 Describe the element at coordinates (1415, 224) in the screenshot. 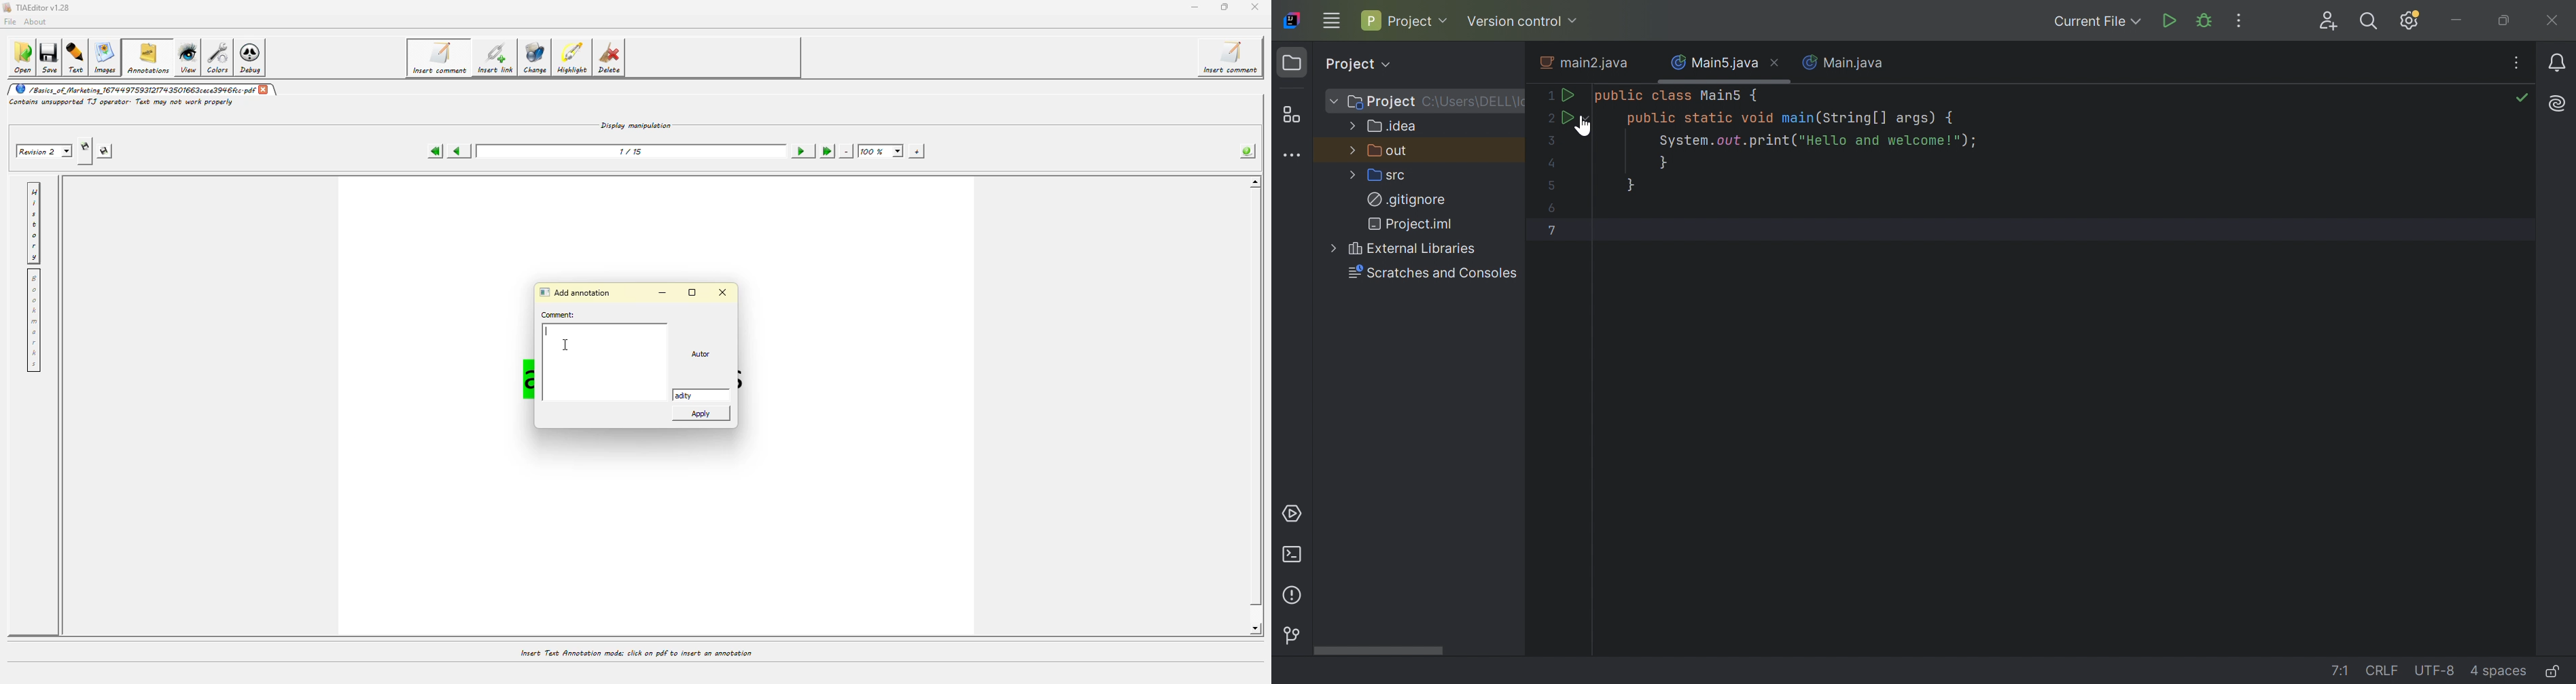

I see `Project.iml` at that location.